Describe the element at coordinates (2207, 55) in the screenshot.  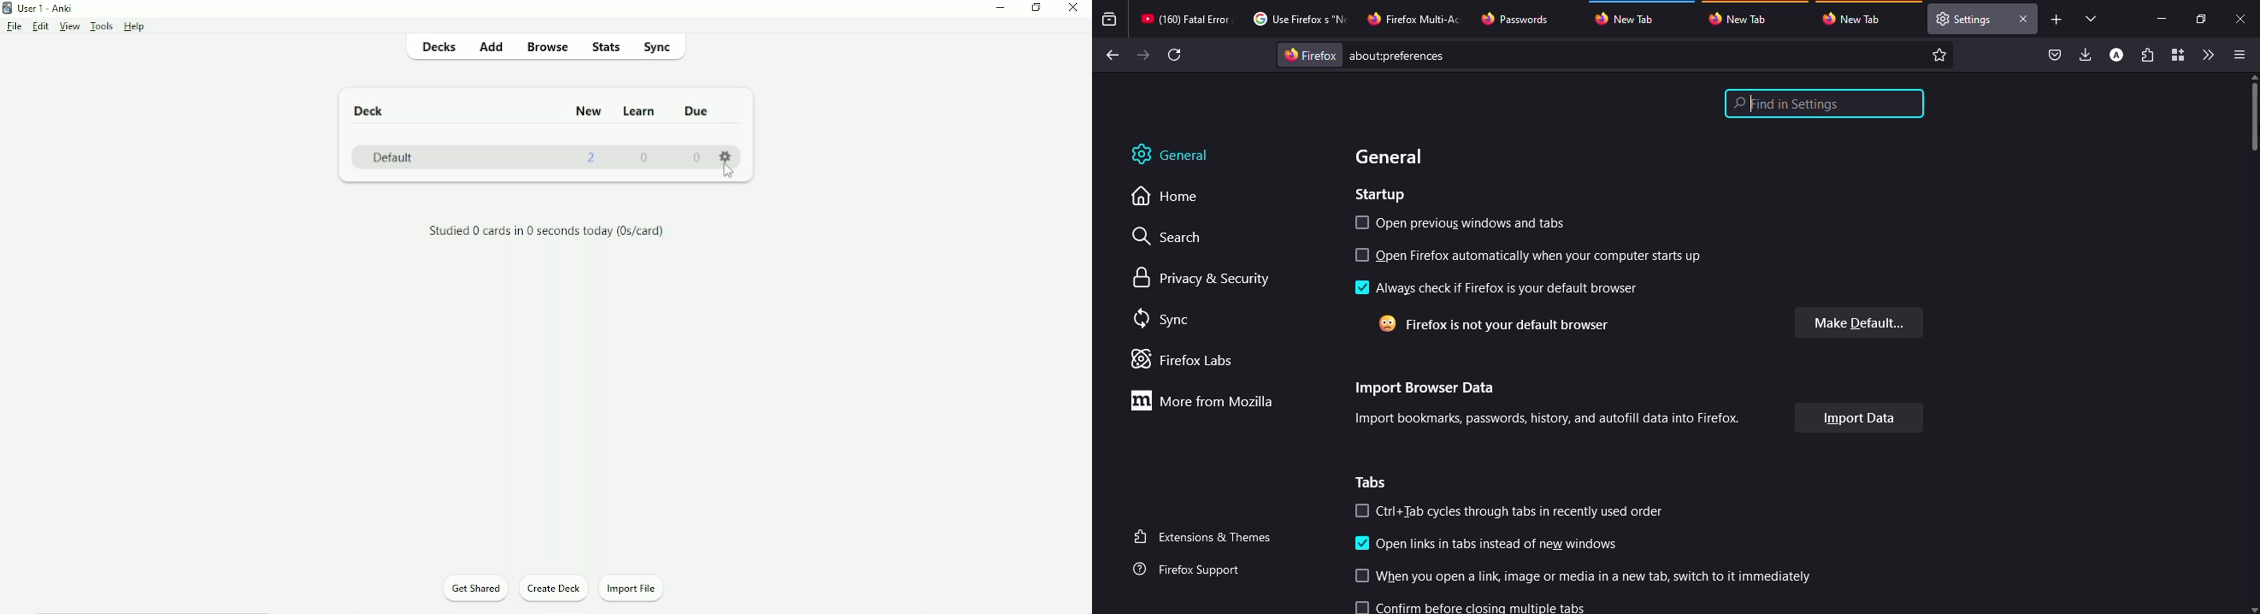
I see `more tools` at that location.